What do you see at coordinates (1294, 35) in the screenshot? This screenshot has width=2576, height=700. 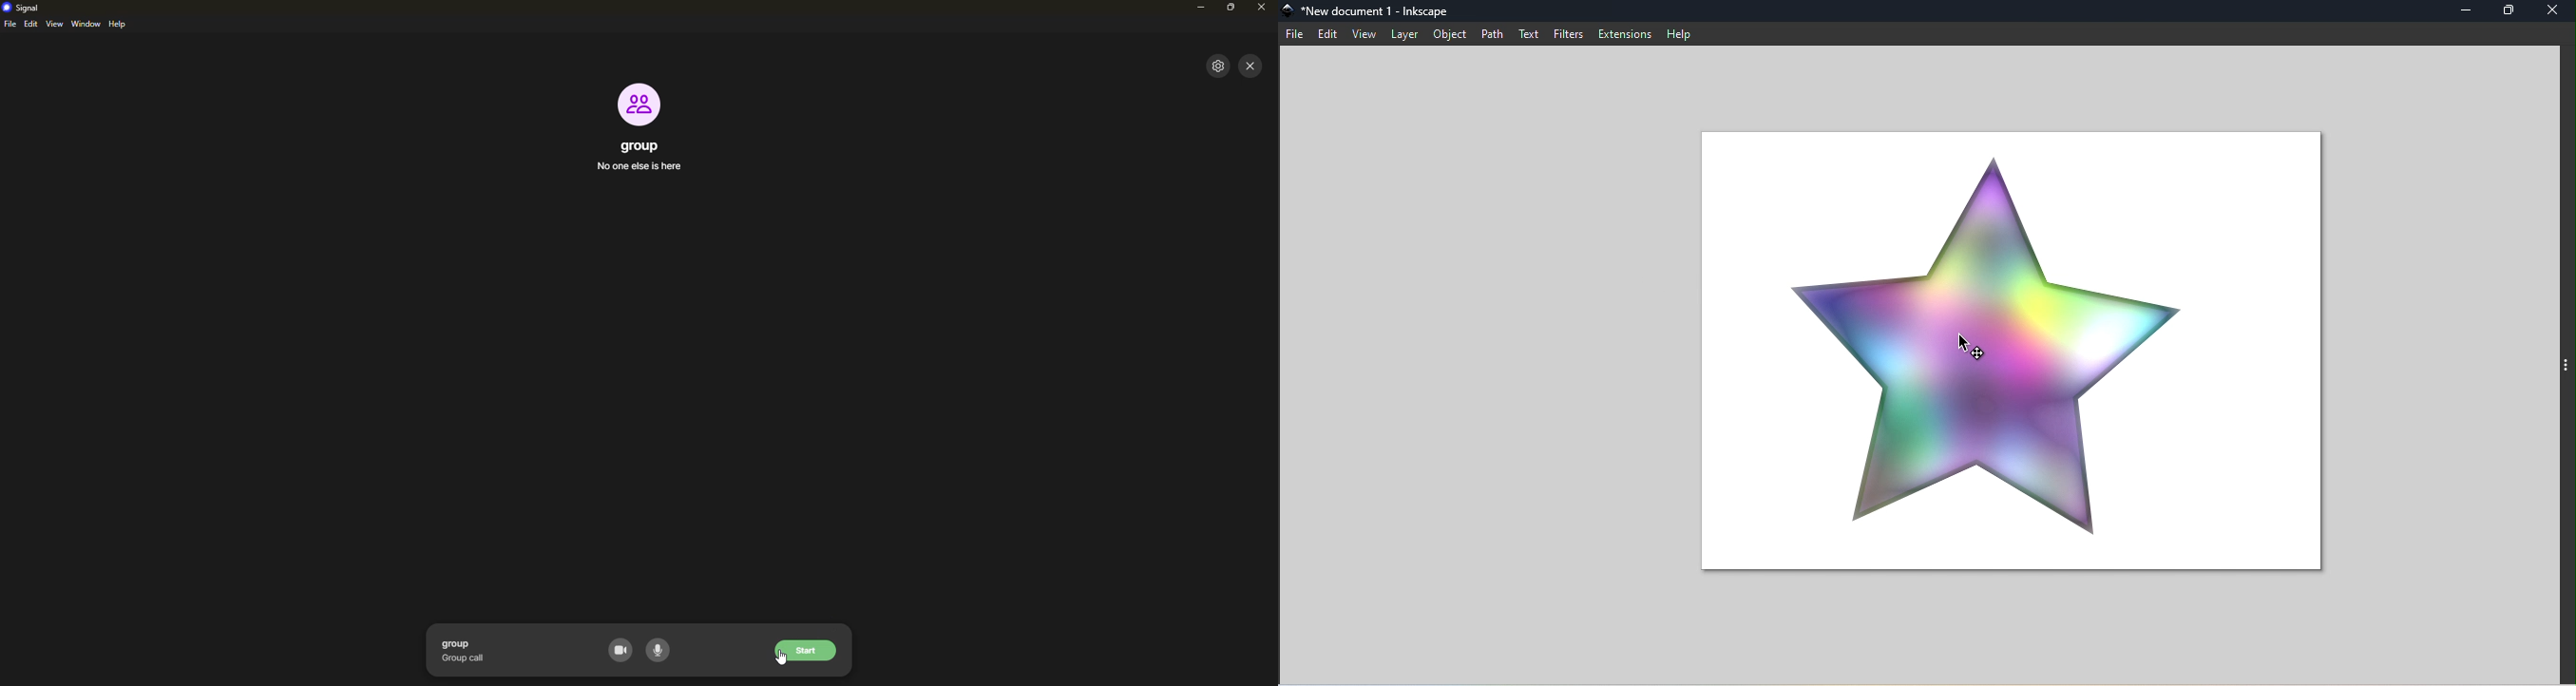 I see `File` at bounding box center [1294, 35].